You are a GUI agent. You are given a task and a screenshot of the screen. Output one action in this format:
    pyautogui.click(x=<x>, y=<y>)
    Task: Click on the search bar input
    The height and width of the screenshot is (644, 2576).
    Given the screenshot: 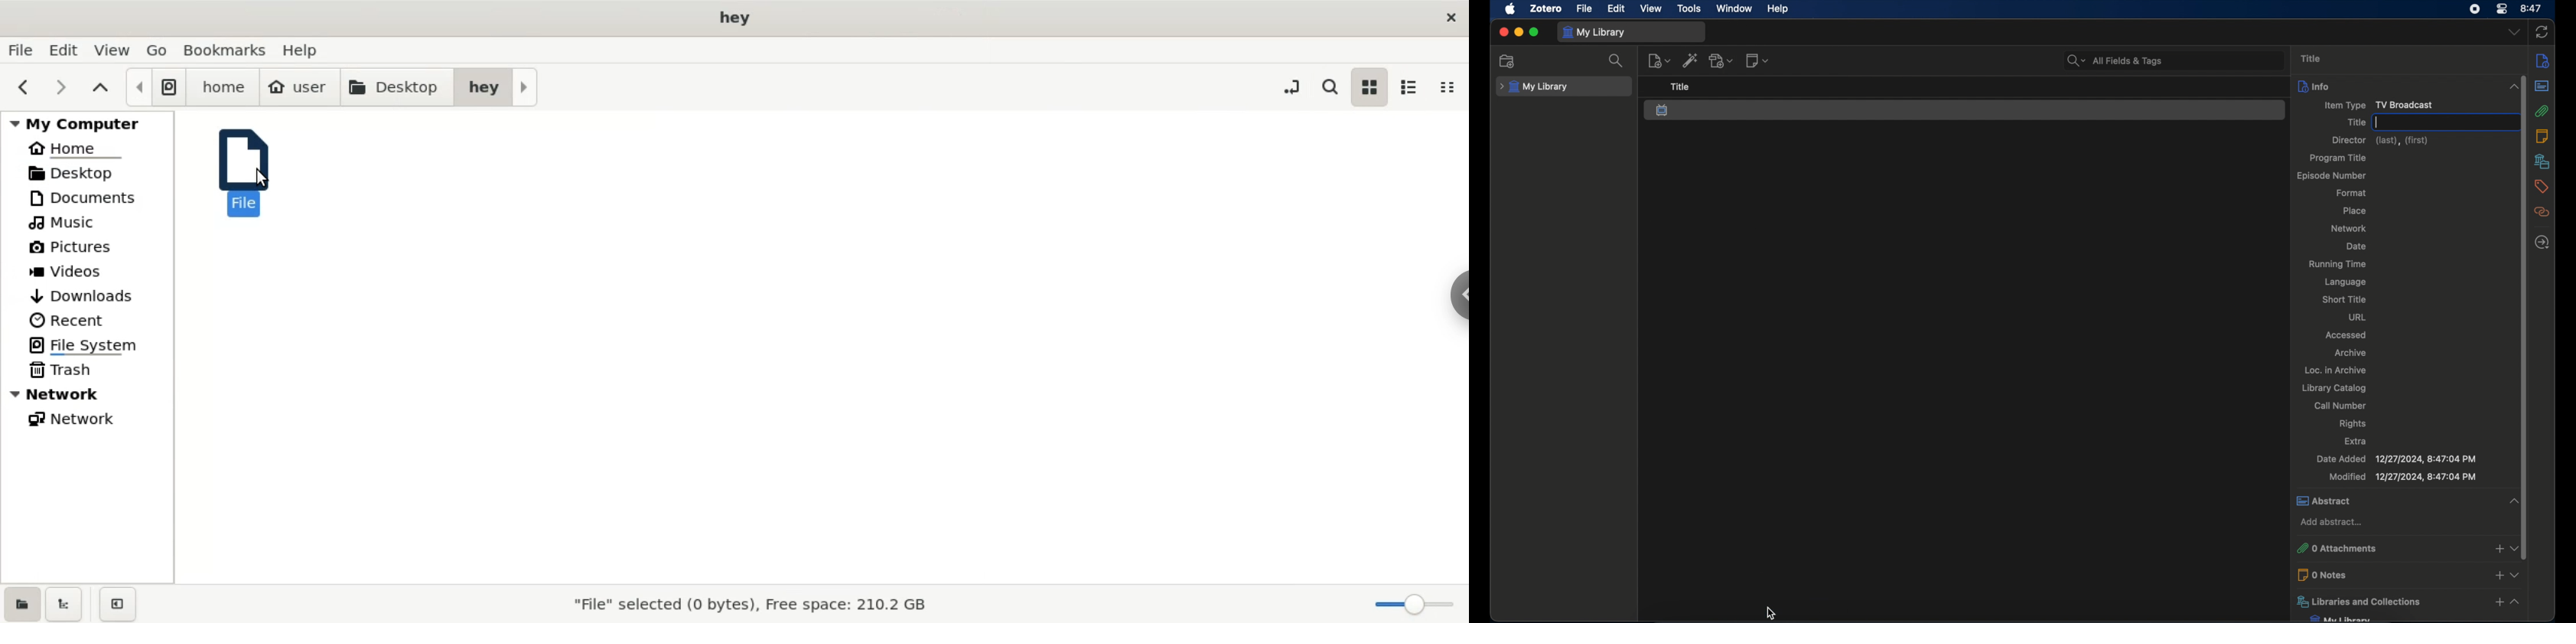 What is the action you would take?
    pyautogui.click(x=2188, y=61)
    